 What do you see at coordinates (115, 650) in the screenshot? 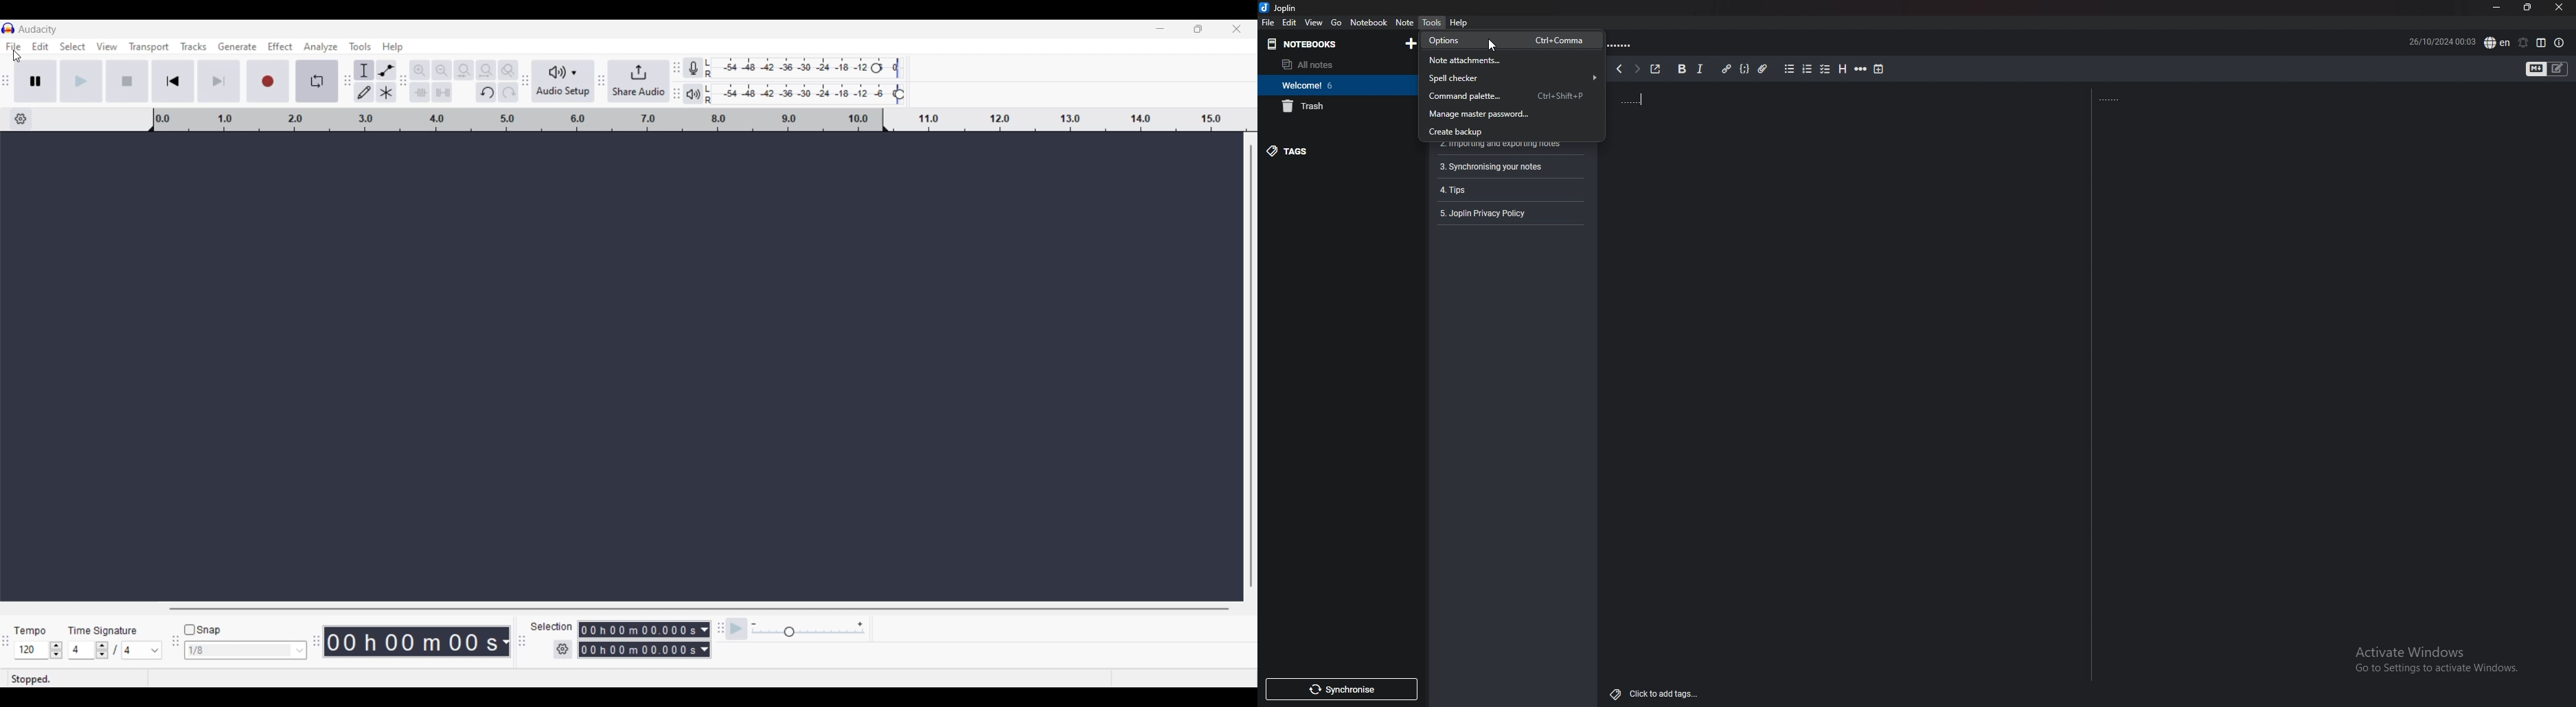
I see `4/4 (select time signature)` at bounding box center [115, 650].